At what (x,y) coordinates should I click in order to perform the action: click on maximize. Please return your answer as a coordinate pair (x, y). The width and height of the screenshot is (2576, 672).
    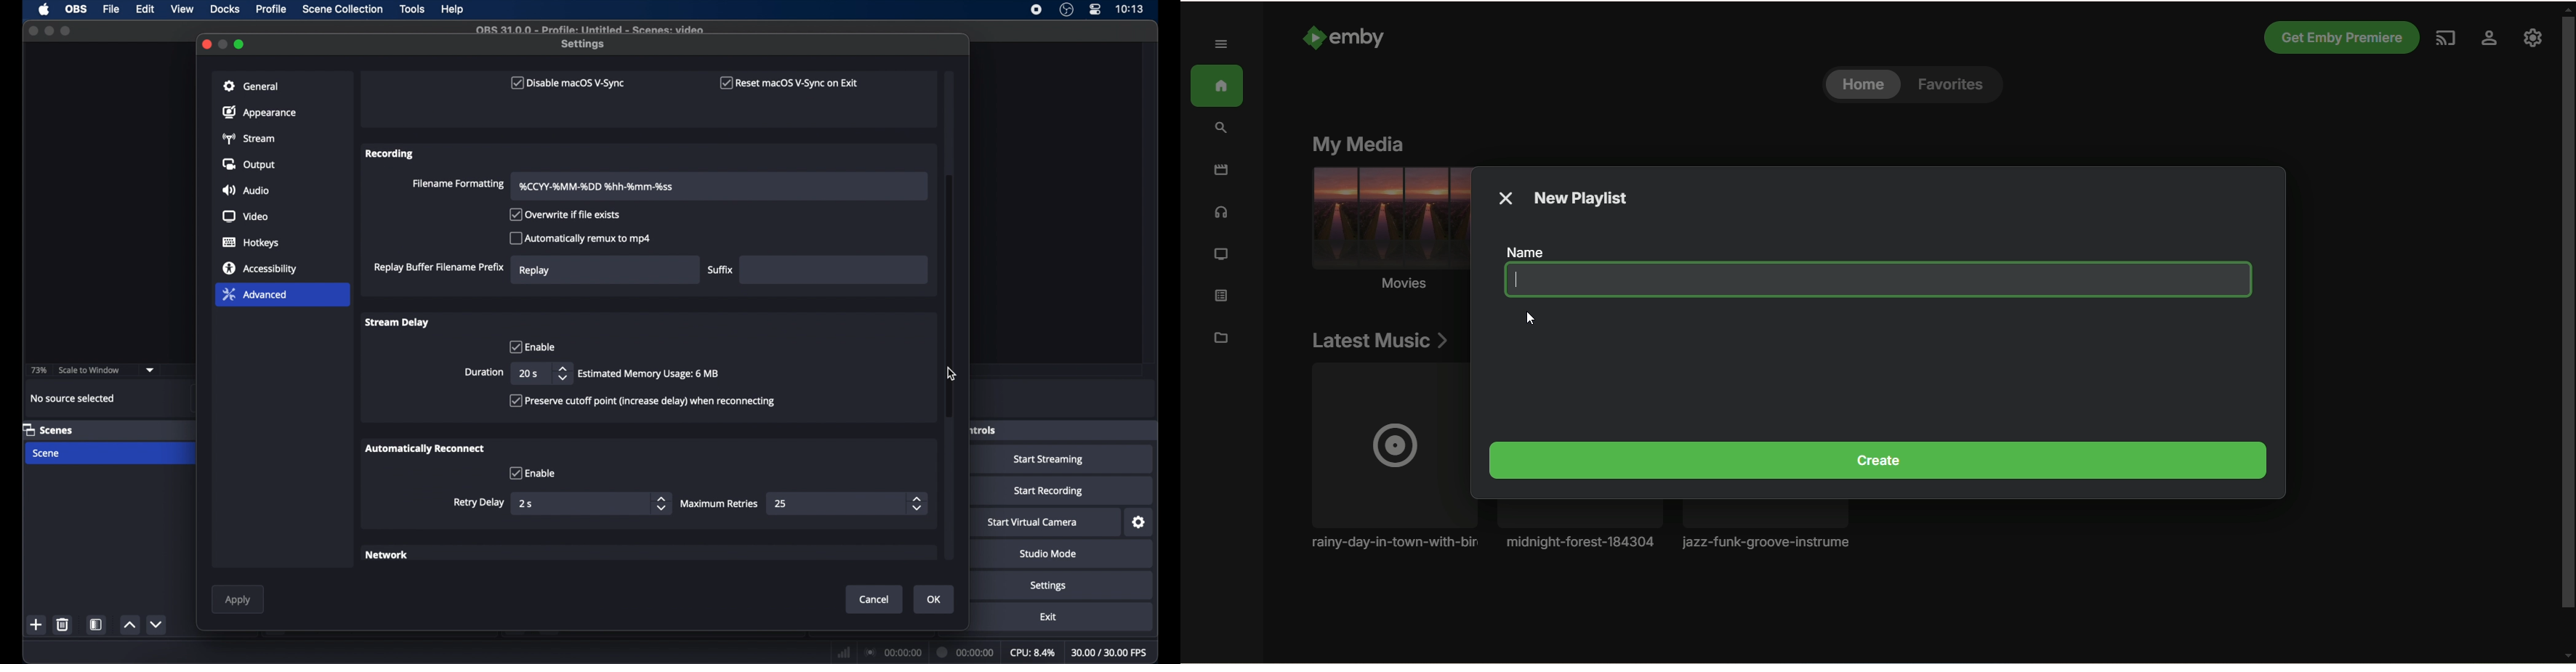
    Looking at the image, I should click on (241, 44).